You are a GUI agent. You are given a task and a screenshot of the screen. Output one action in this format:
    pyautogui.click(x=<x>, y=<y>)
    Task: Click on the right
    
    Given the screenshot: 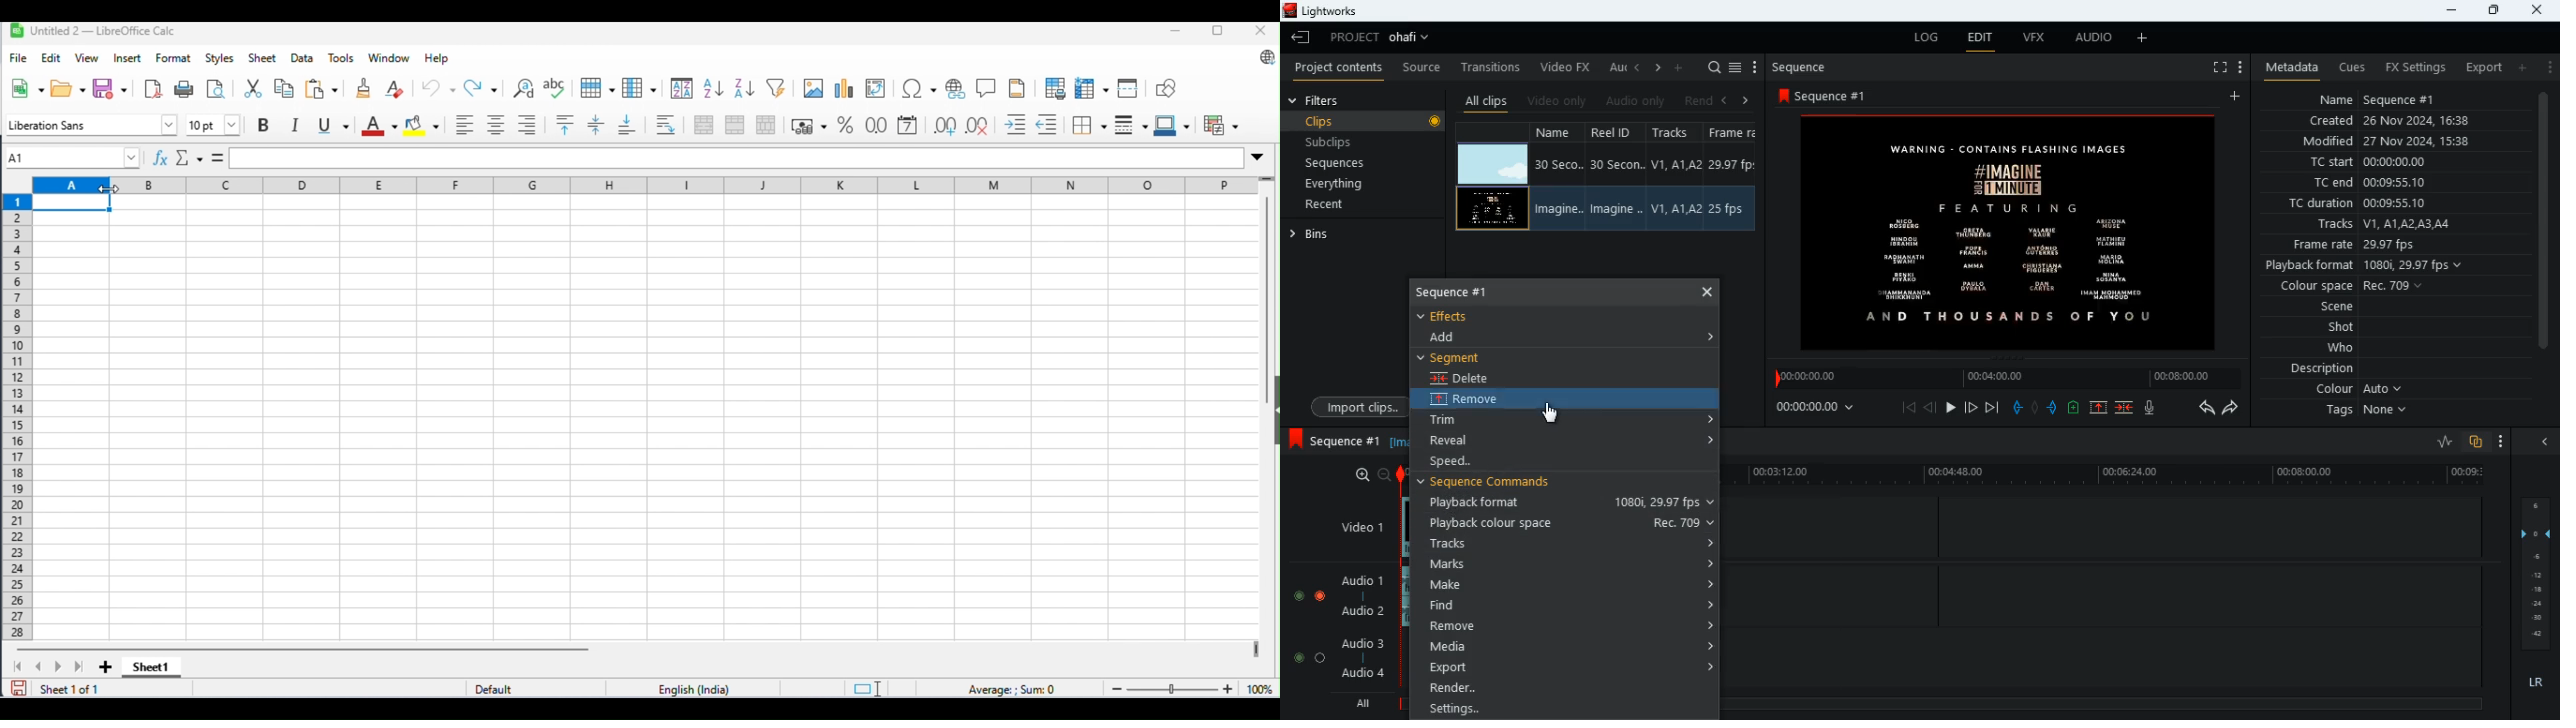 What is the action you would take?
    pyautogui.click(x=1746, y=100)
    